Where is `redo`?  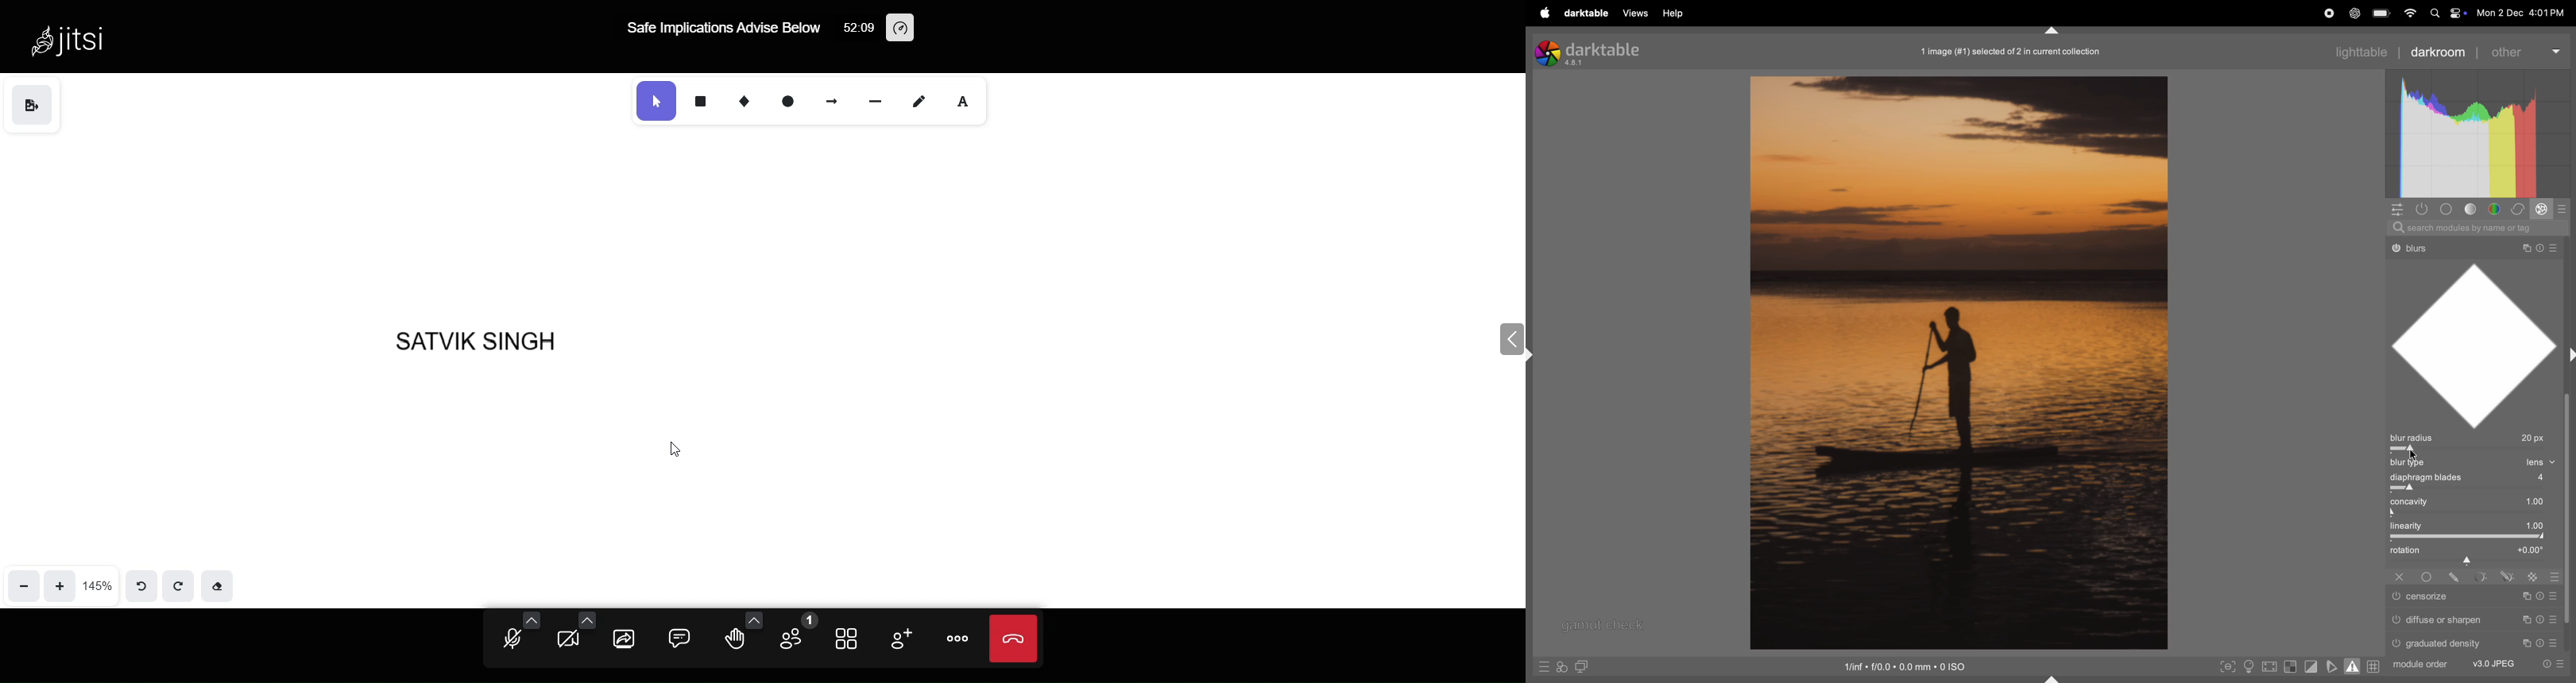
redo is located at coordinates (181, 585).